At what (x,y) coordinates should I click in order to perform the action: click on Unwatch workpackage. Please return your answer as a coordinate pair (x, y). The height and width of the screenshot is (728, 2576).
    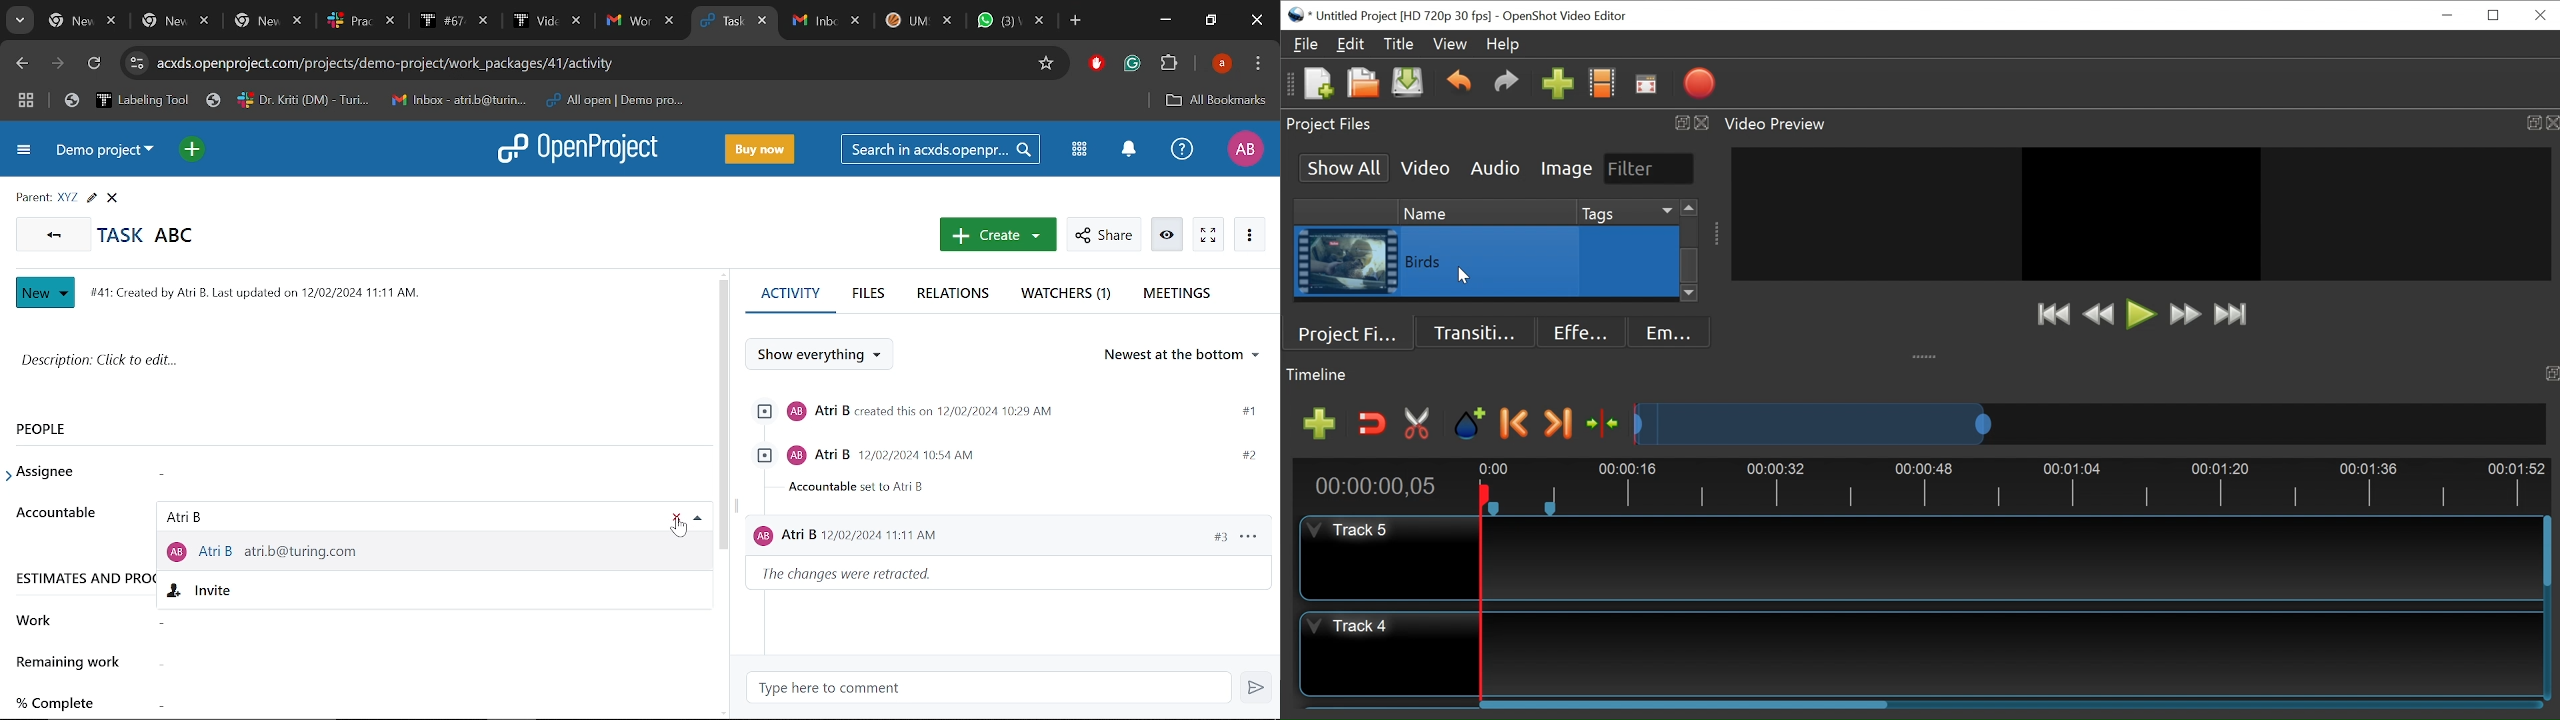
    Looking at the image, I should click on (1165, 235).